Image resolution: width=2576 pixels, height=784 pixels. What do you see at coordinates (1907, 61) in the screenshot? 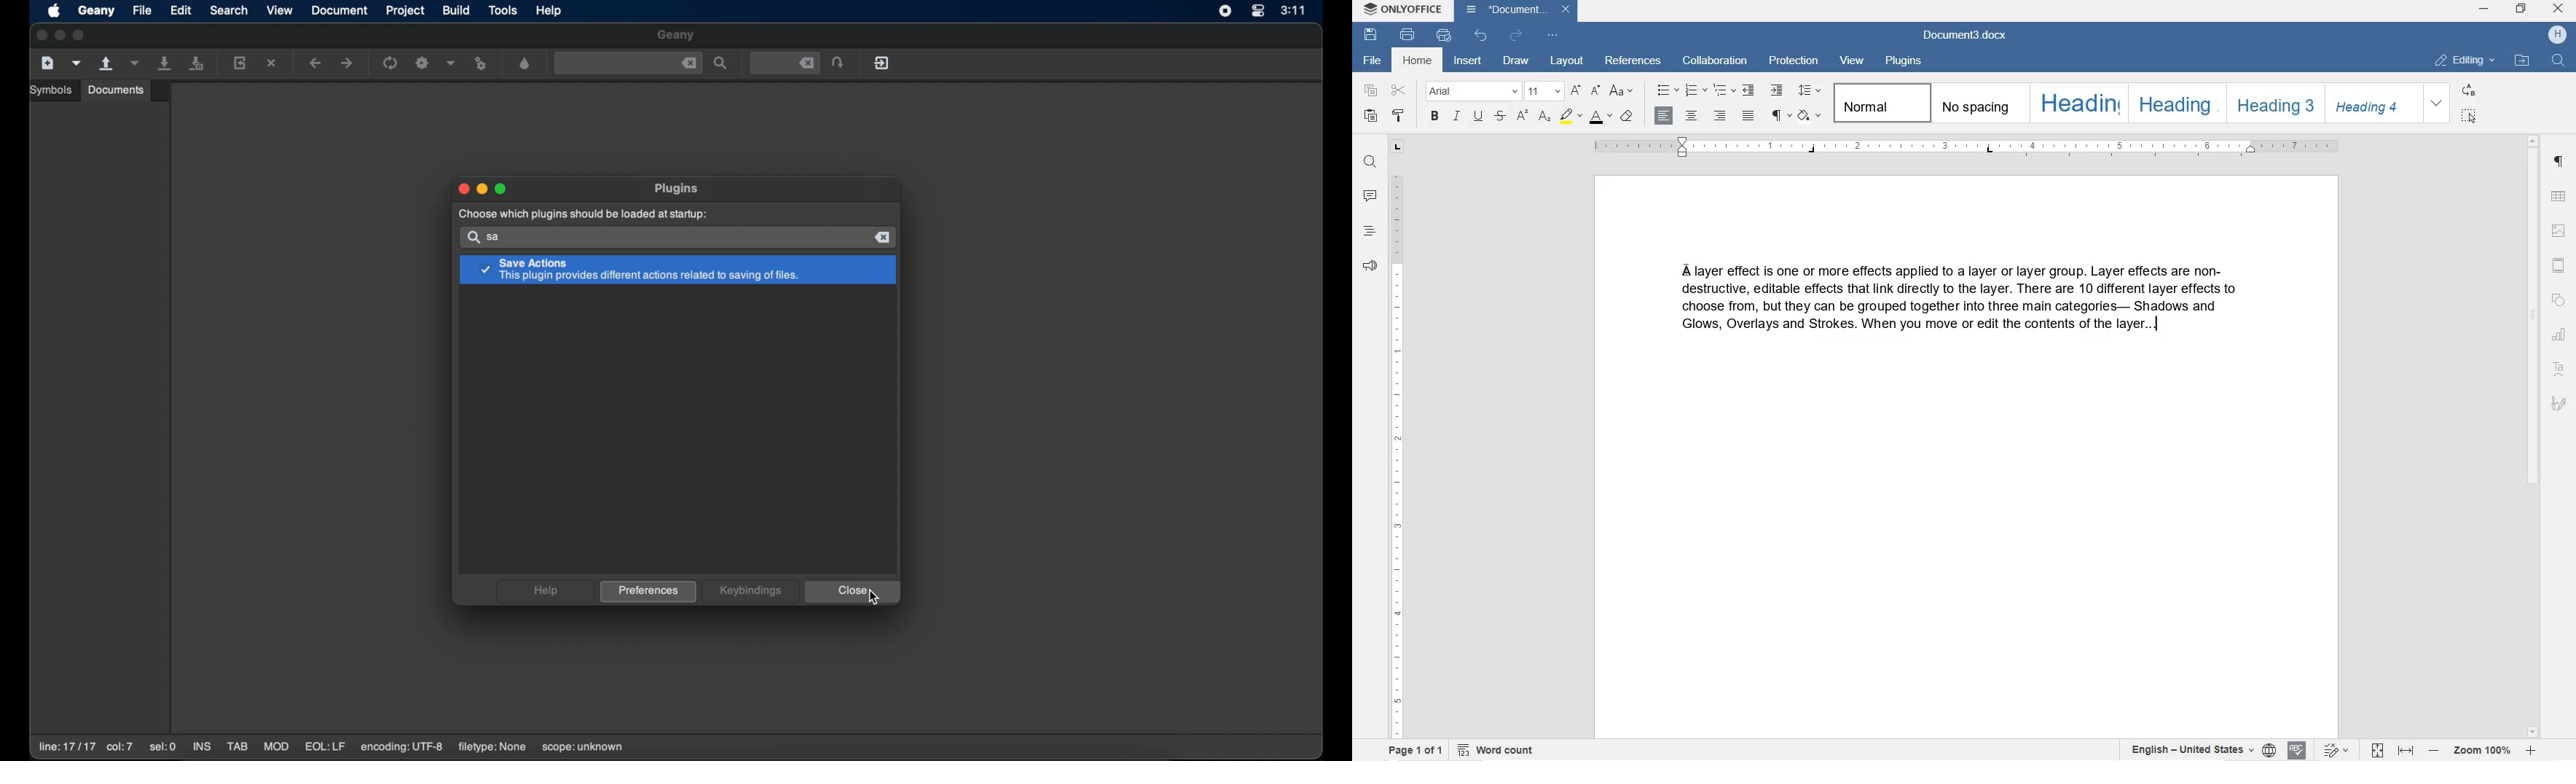
I see `PLUGINS` at bounding box center [1907, 61].